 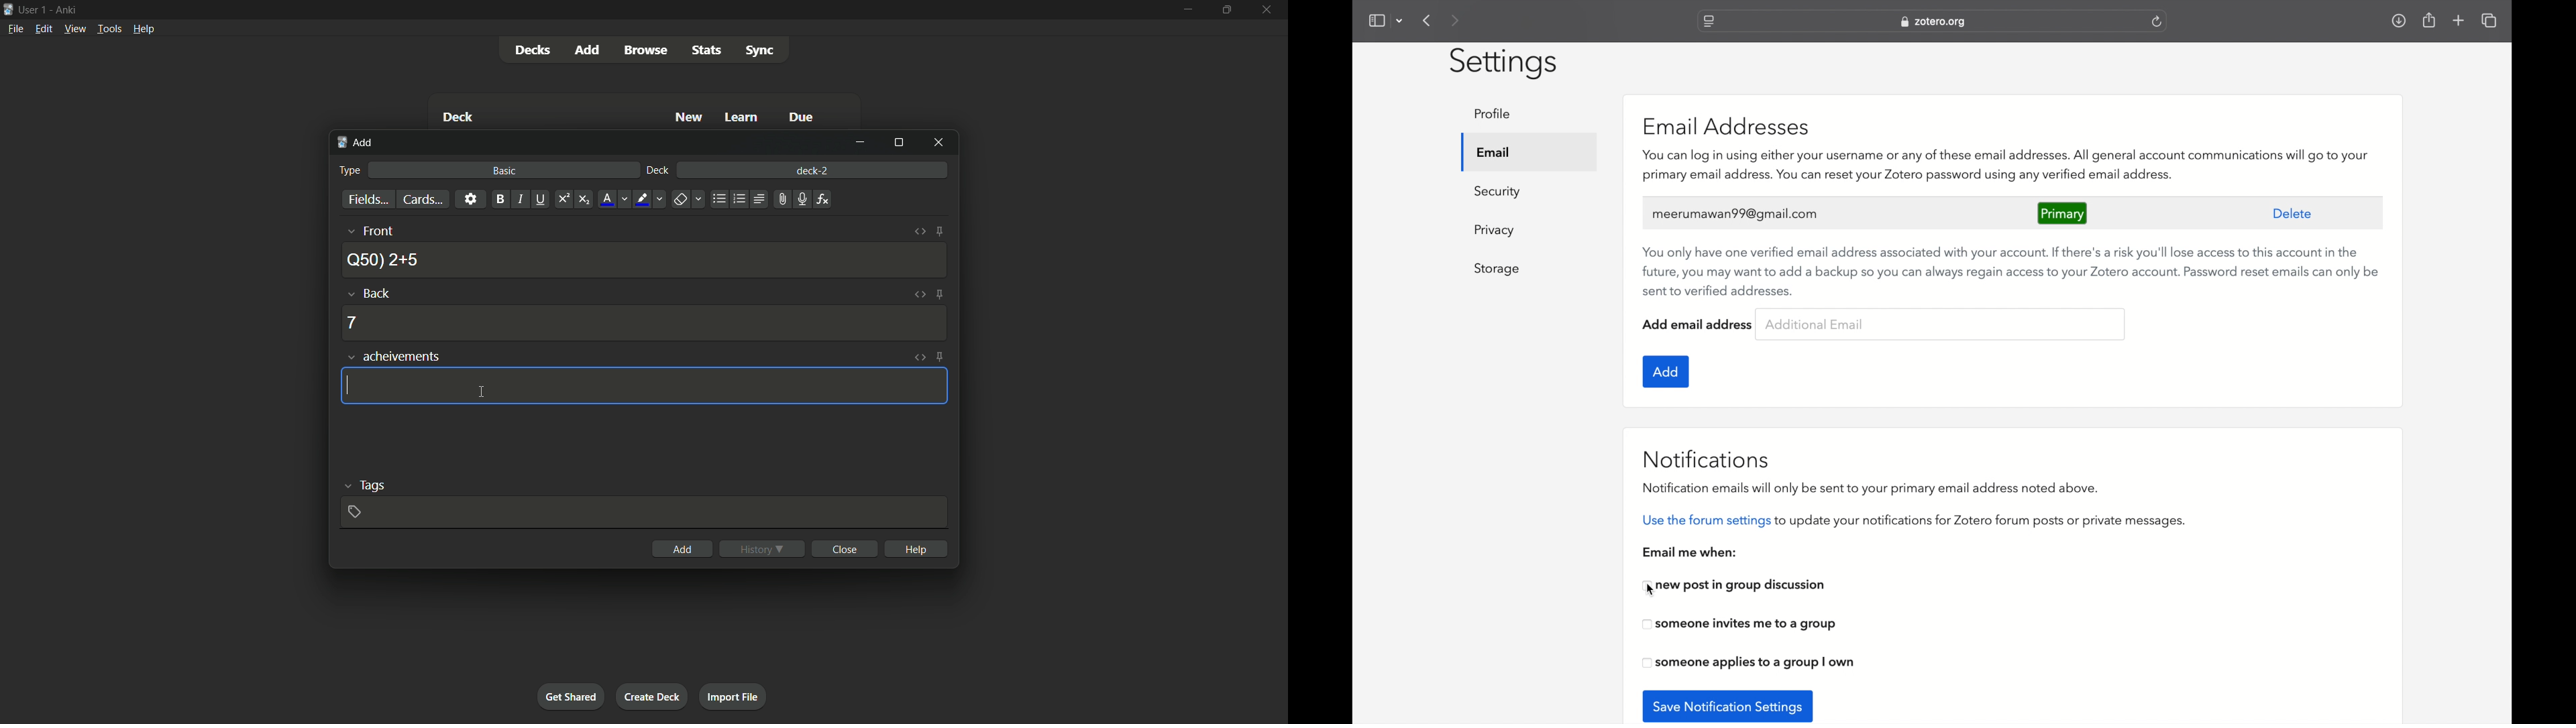 What do you see at coordinates (1707, 459) in the screenshot?
I see `notifications` at bounding box center [1707, 459].